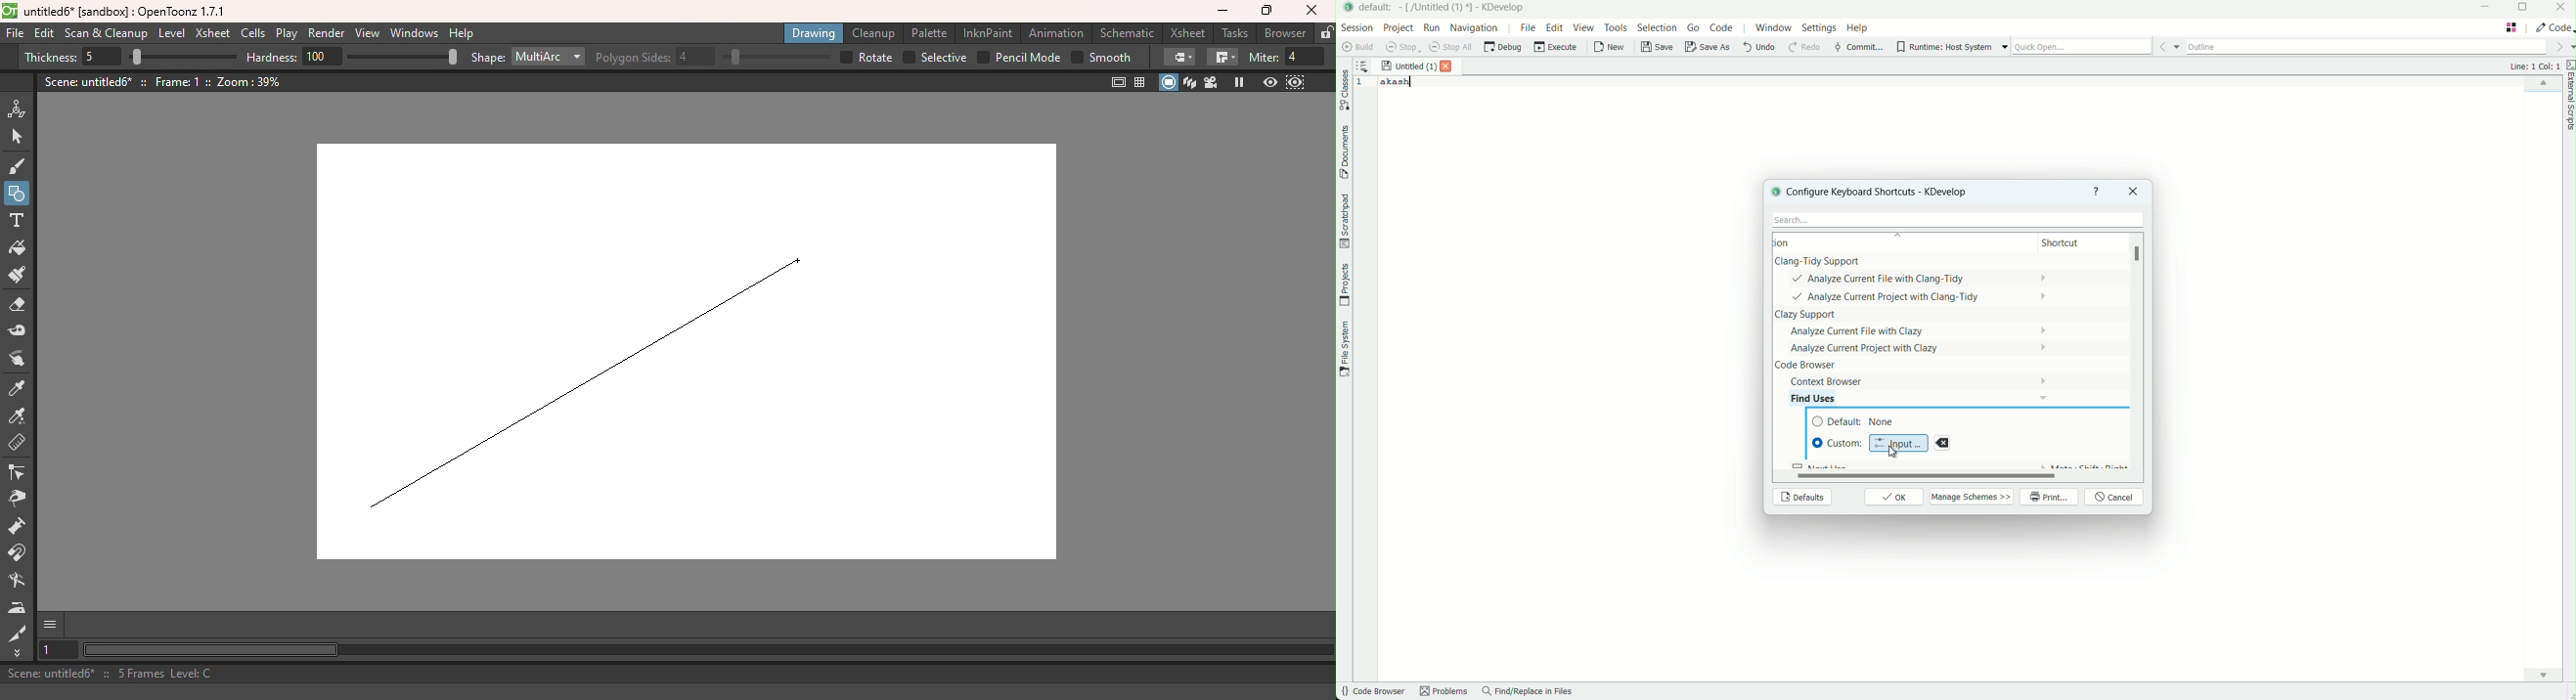 This screenshot has height=700, width=2576. I want to click on Camera view, so click(1211, 83).